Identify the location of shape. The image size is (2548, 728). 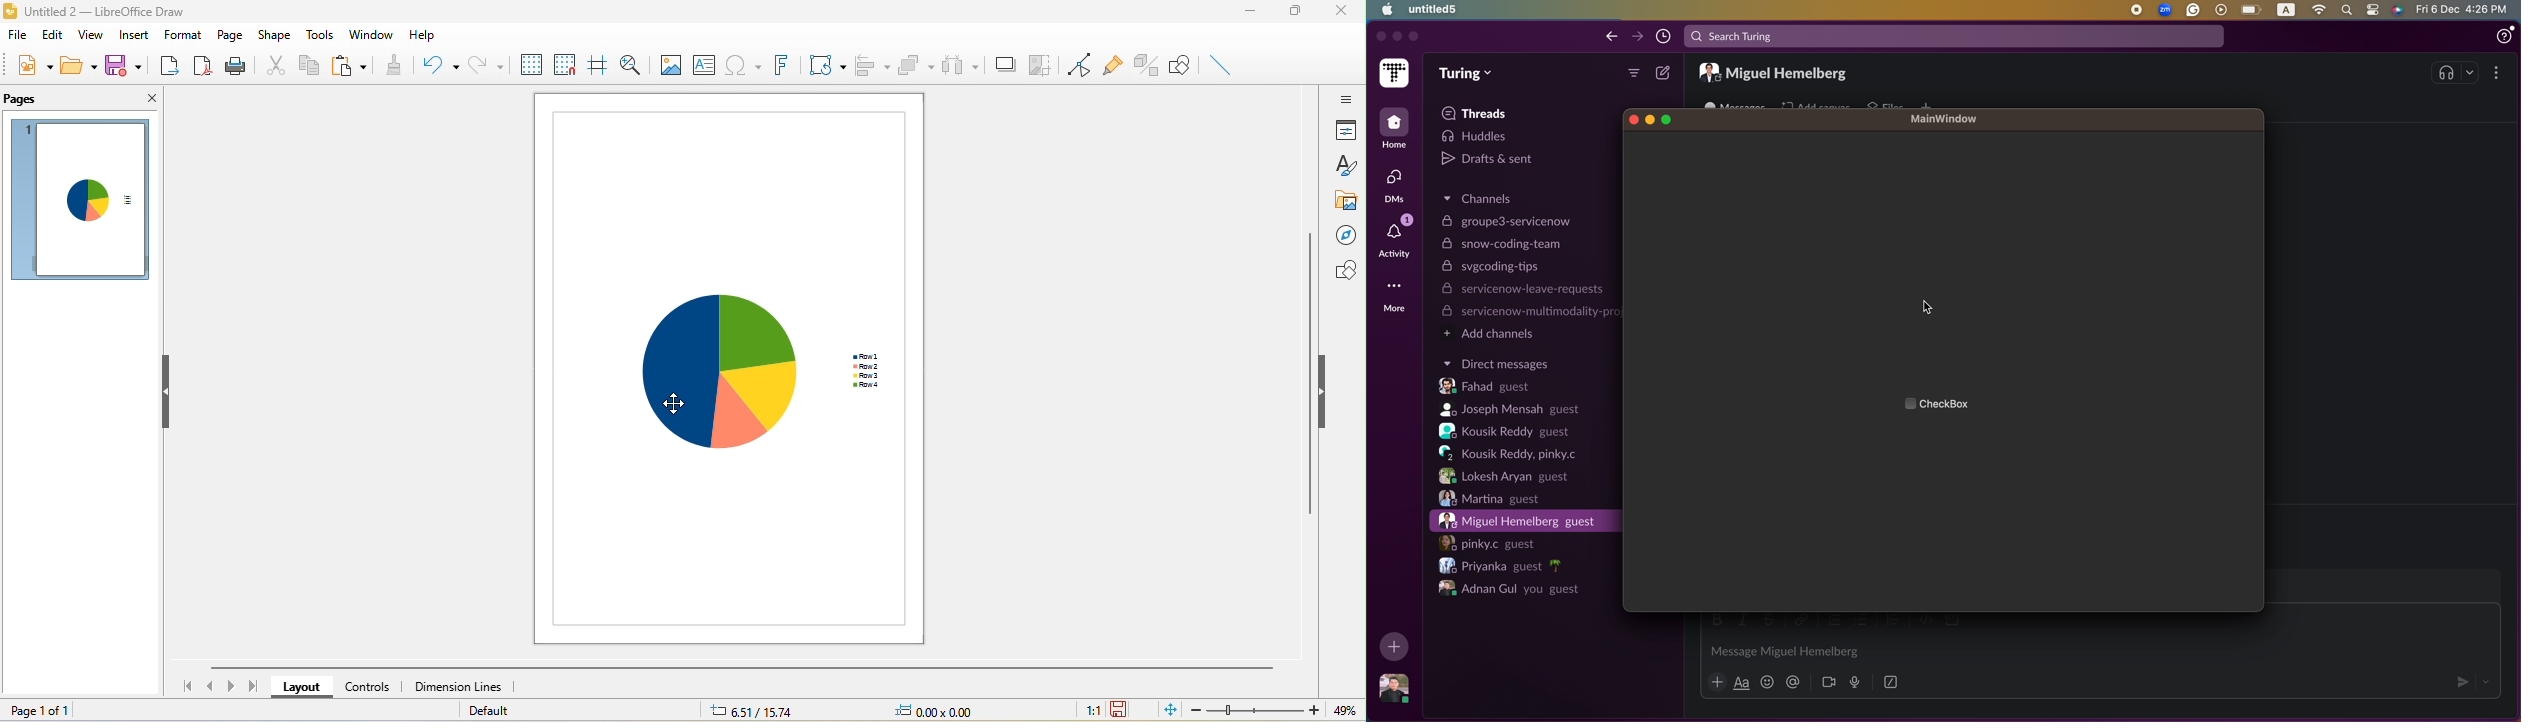
(275, 35).